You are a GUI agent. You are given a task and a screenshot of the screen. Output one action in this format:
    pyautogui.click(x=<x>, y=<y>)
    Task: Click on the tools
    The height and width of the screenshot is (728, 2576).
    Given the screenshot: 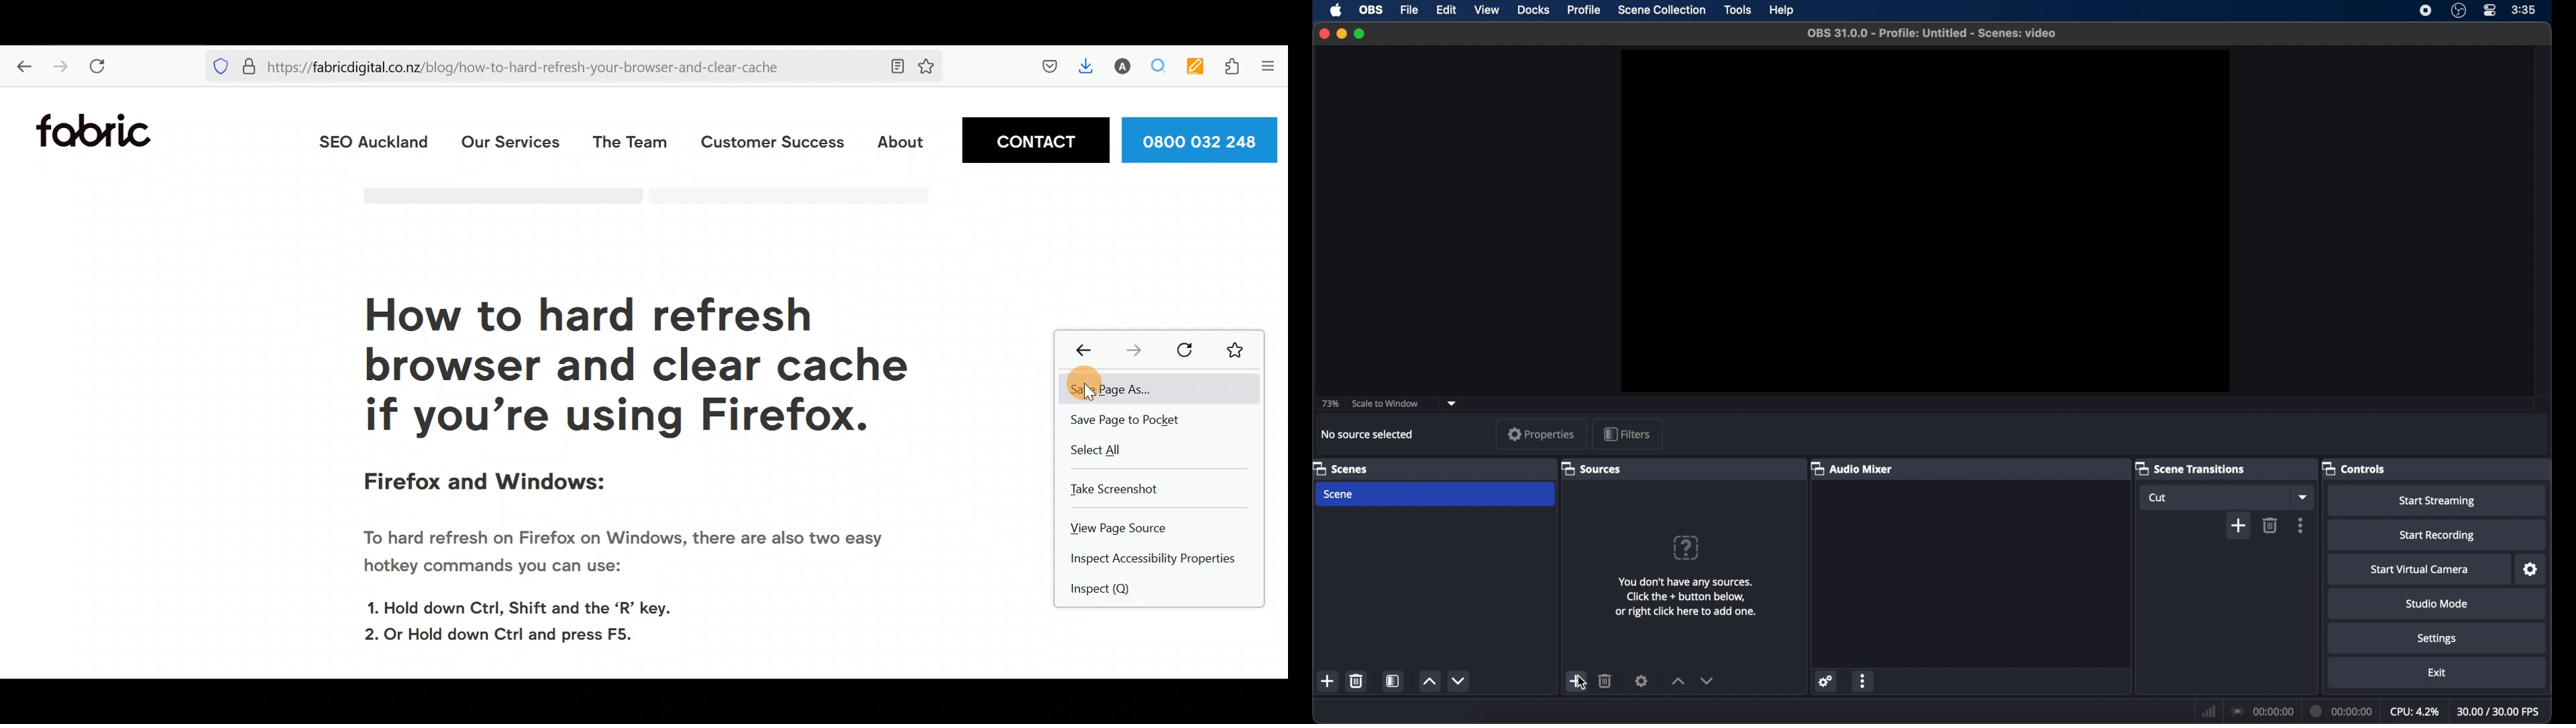 What is the action you would take?
    pyautogui.click(x=1737, y=9)
    